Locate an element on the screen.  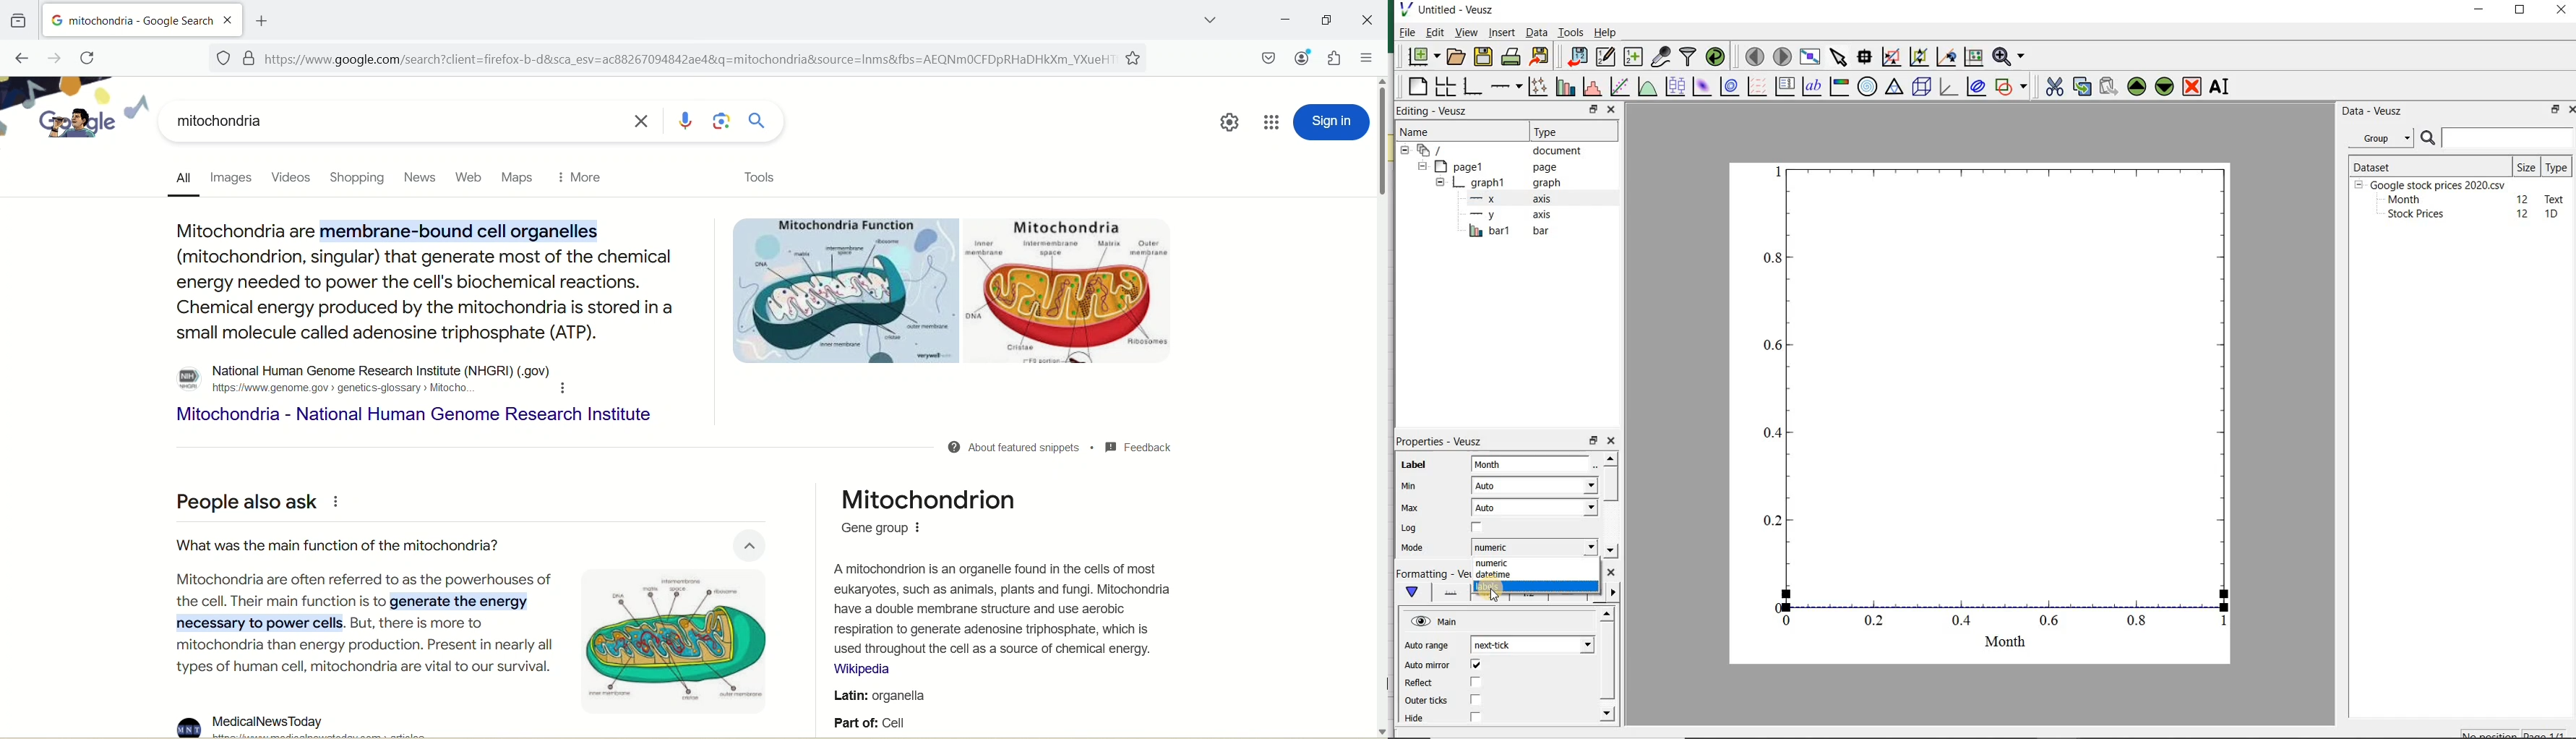
close is located at coordinates (1365, 20).